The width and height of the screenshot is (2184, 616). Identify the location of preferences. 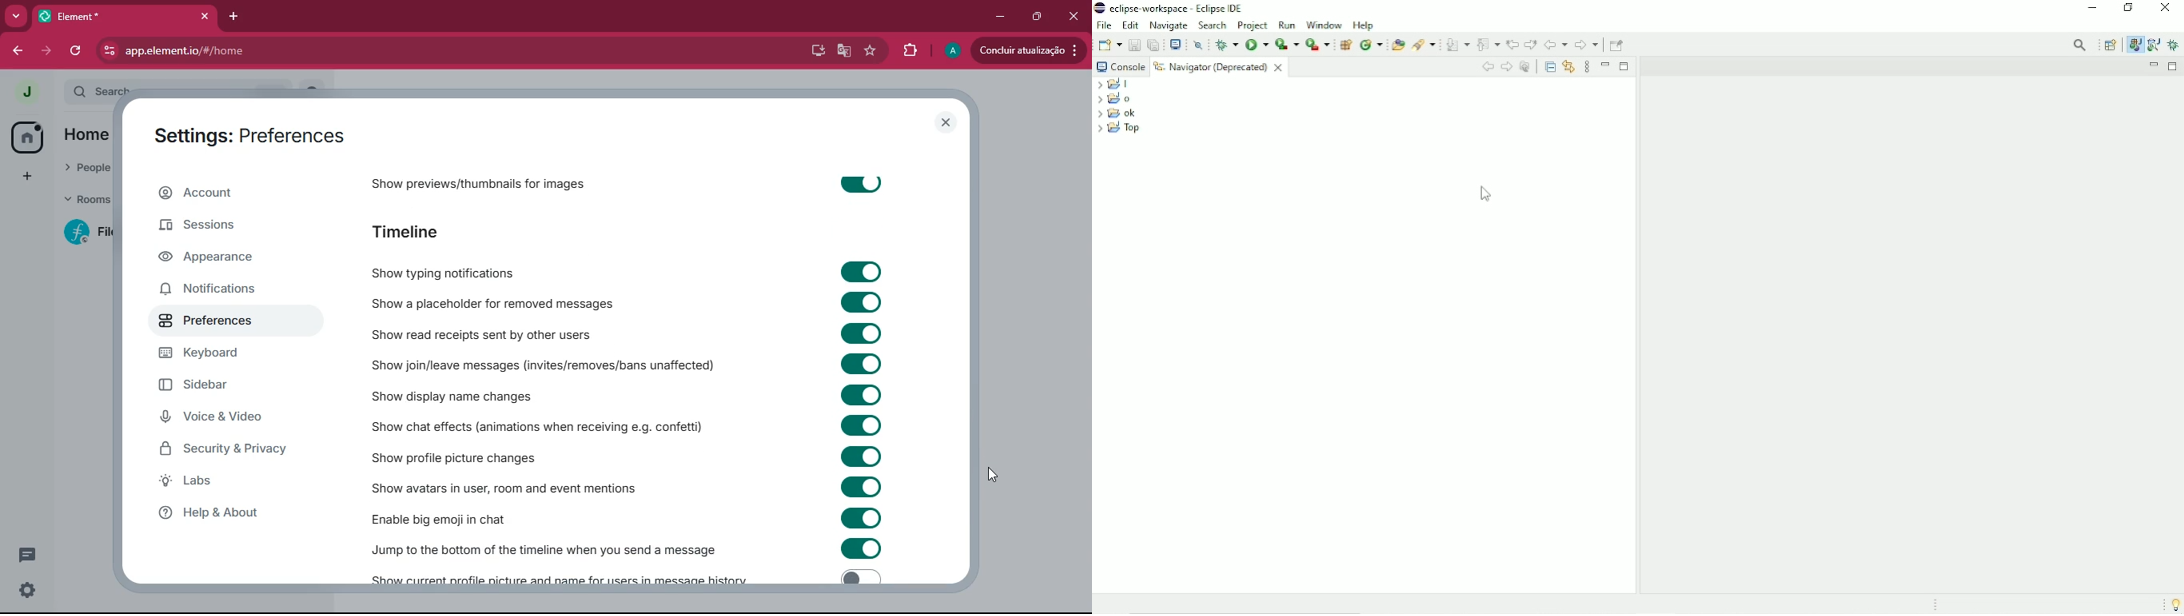
(225, 320).